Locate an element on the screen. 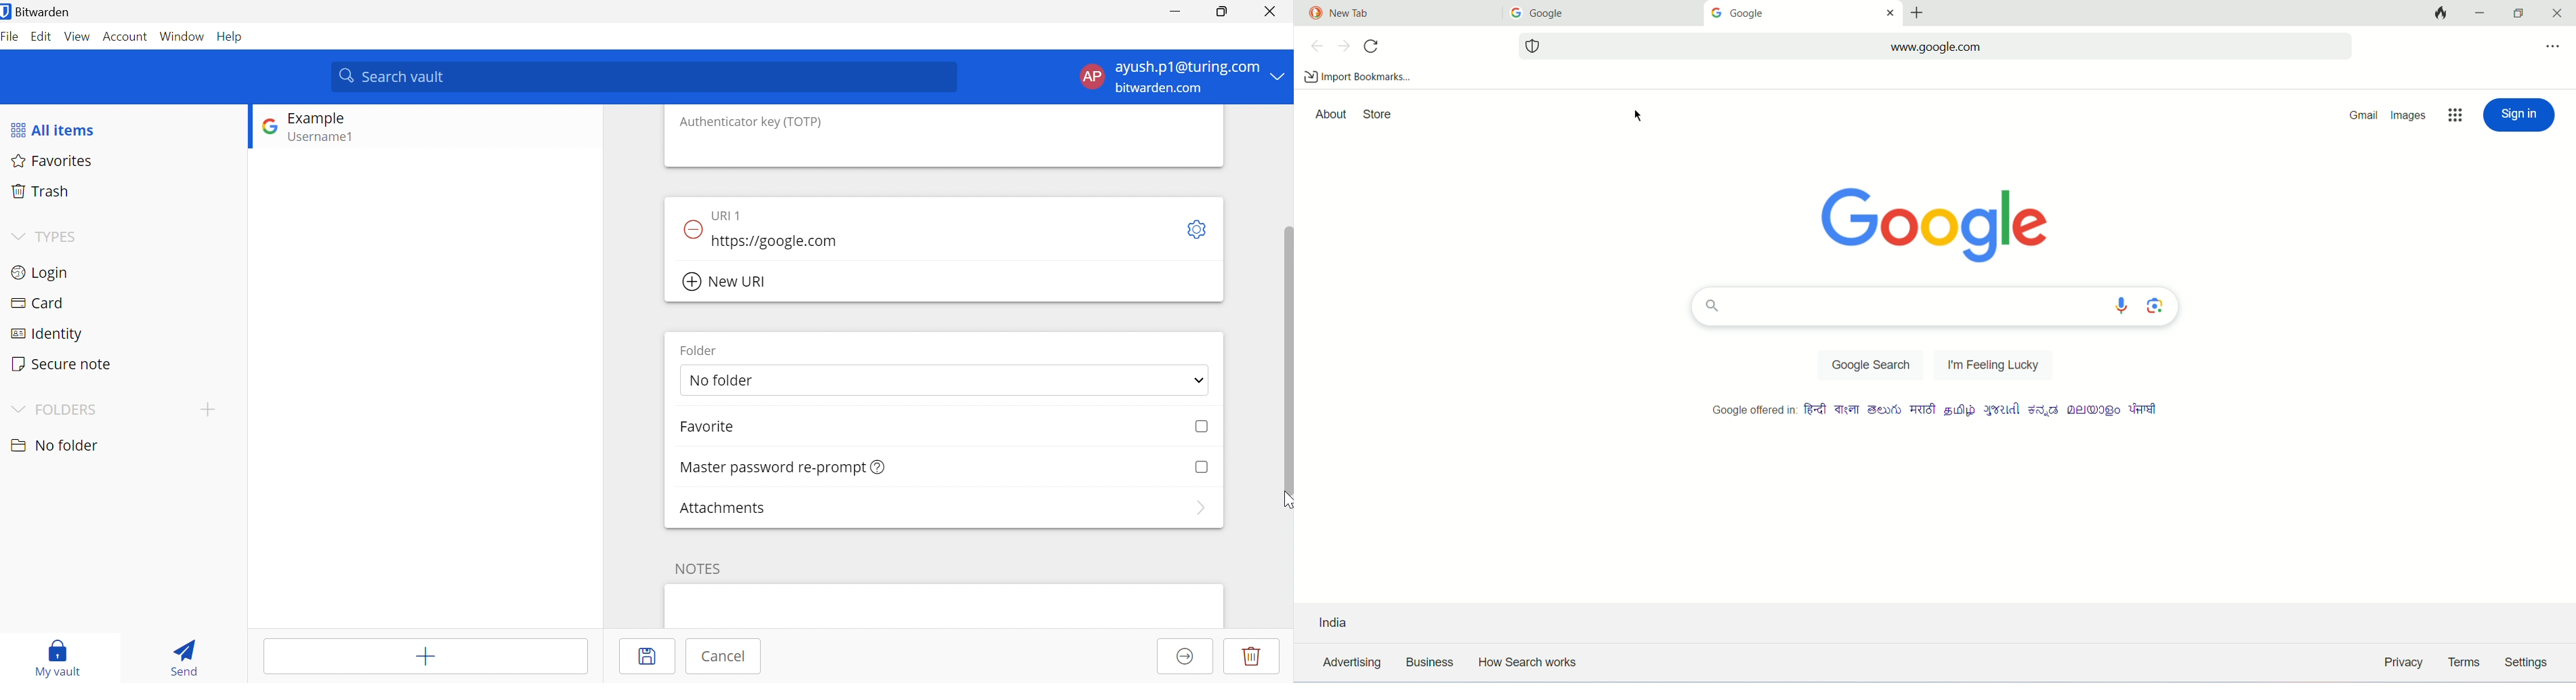 This screenshot has width=2576, height=700. Add item is located at coordinates (424, 655).